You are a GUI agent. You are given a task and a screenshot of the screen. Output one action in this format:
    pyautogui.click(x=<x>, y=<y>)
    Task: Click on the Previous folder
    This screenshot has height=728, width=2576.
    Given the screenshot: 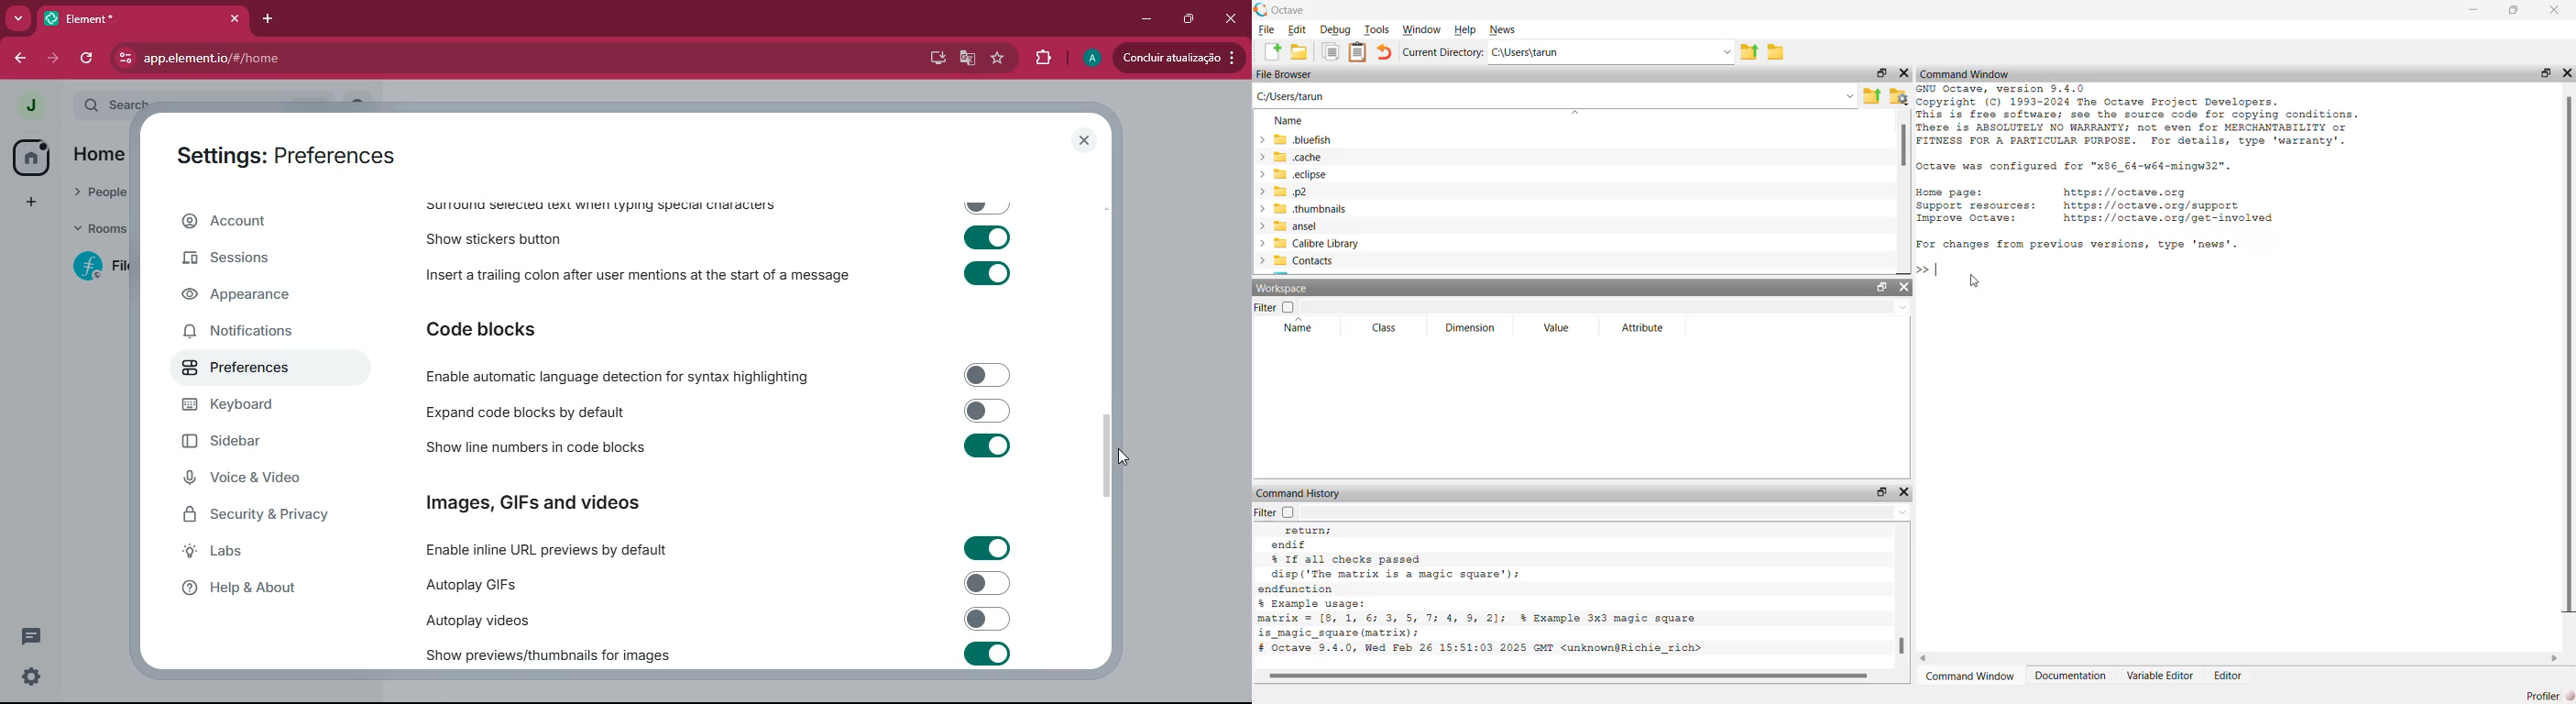 What is the action you would take?
    pyautogui.click(x=1749, y=53)
    